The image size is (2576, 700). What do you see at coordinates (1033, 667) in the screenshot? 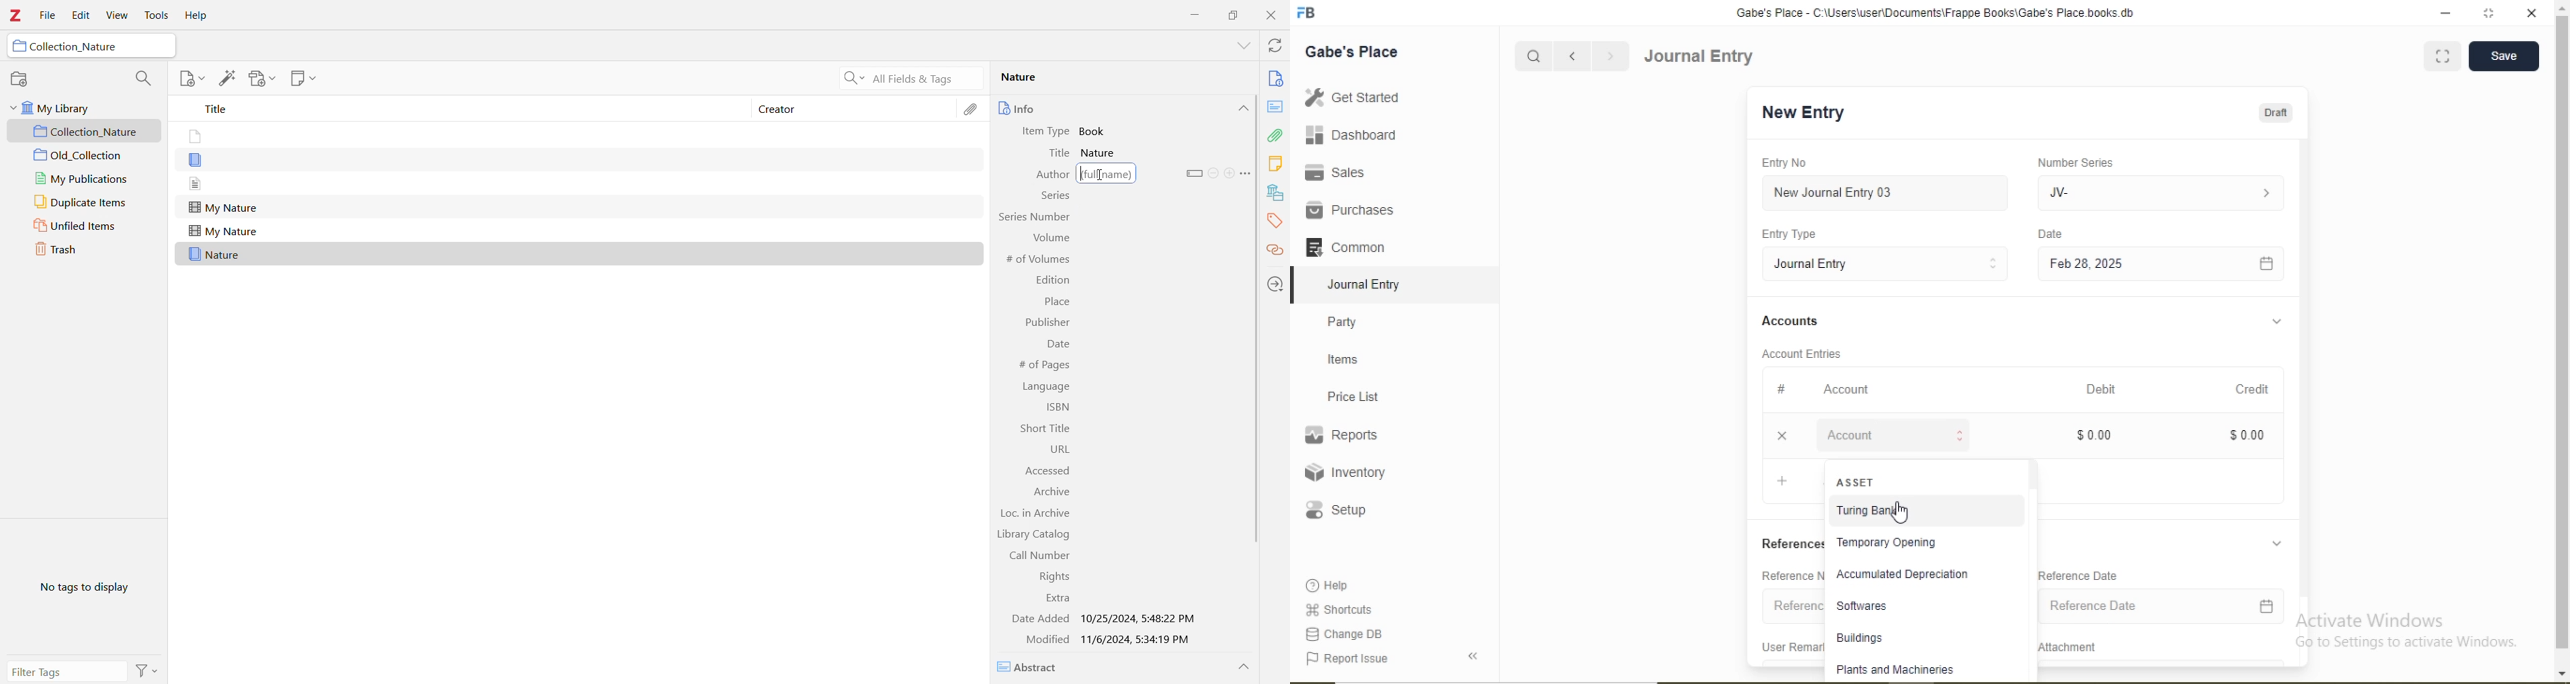
I see `Abstract` at bounding box center [1033, 667].